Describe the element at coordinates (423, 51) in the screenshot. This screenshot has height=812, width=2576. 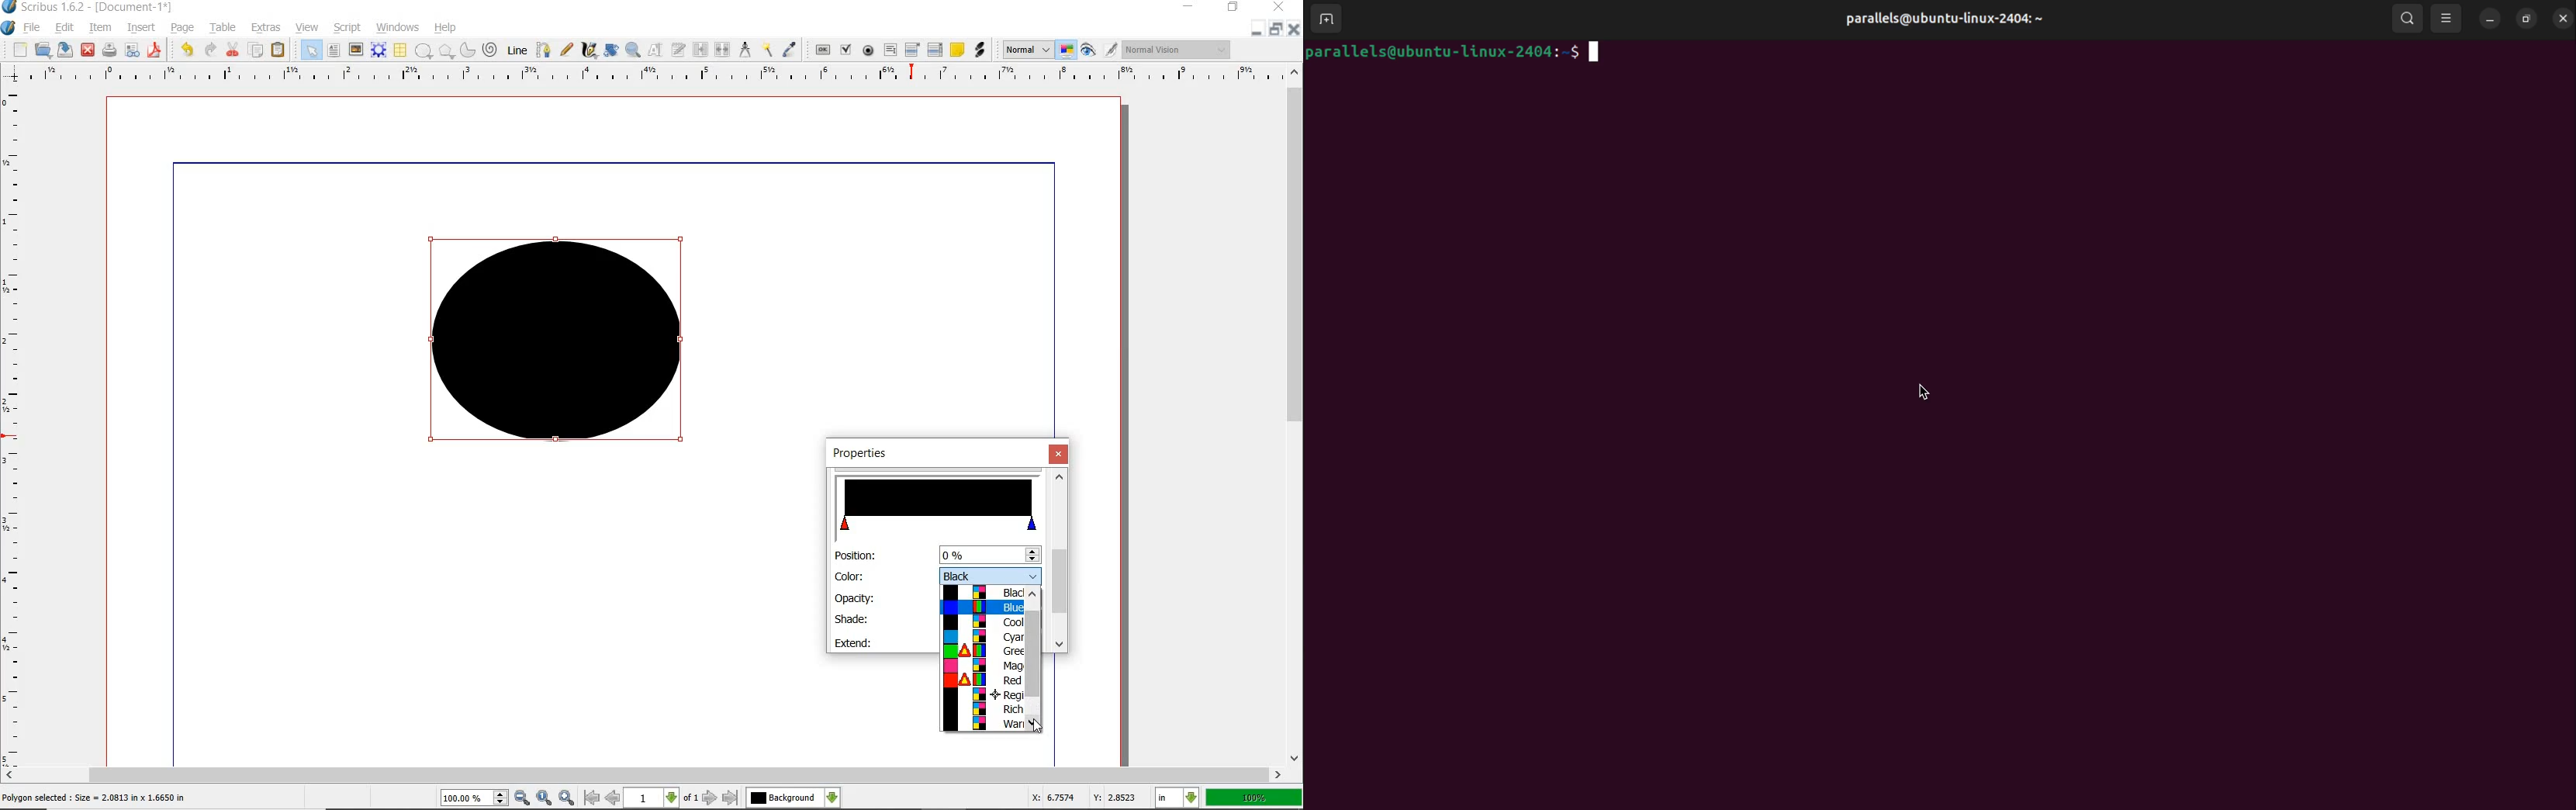
I see `SHAPE` at that location.